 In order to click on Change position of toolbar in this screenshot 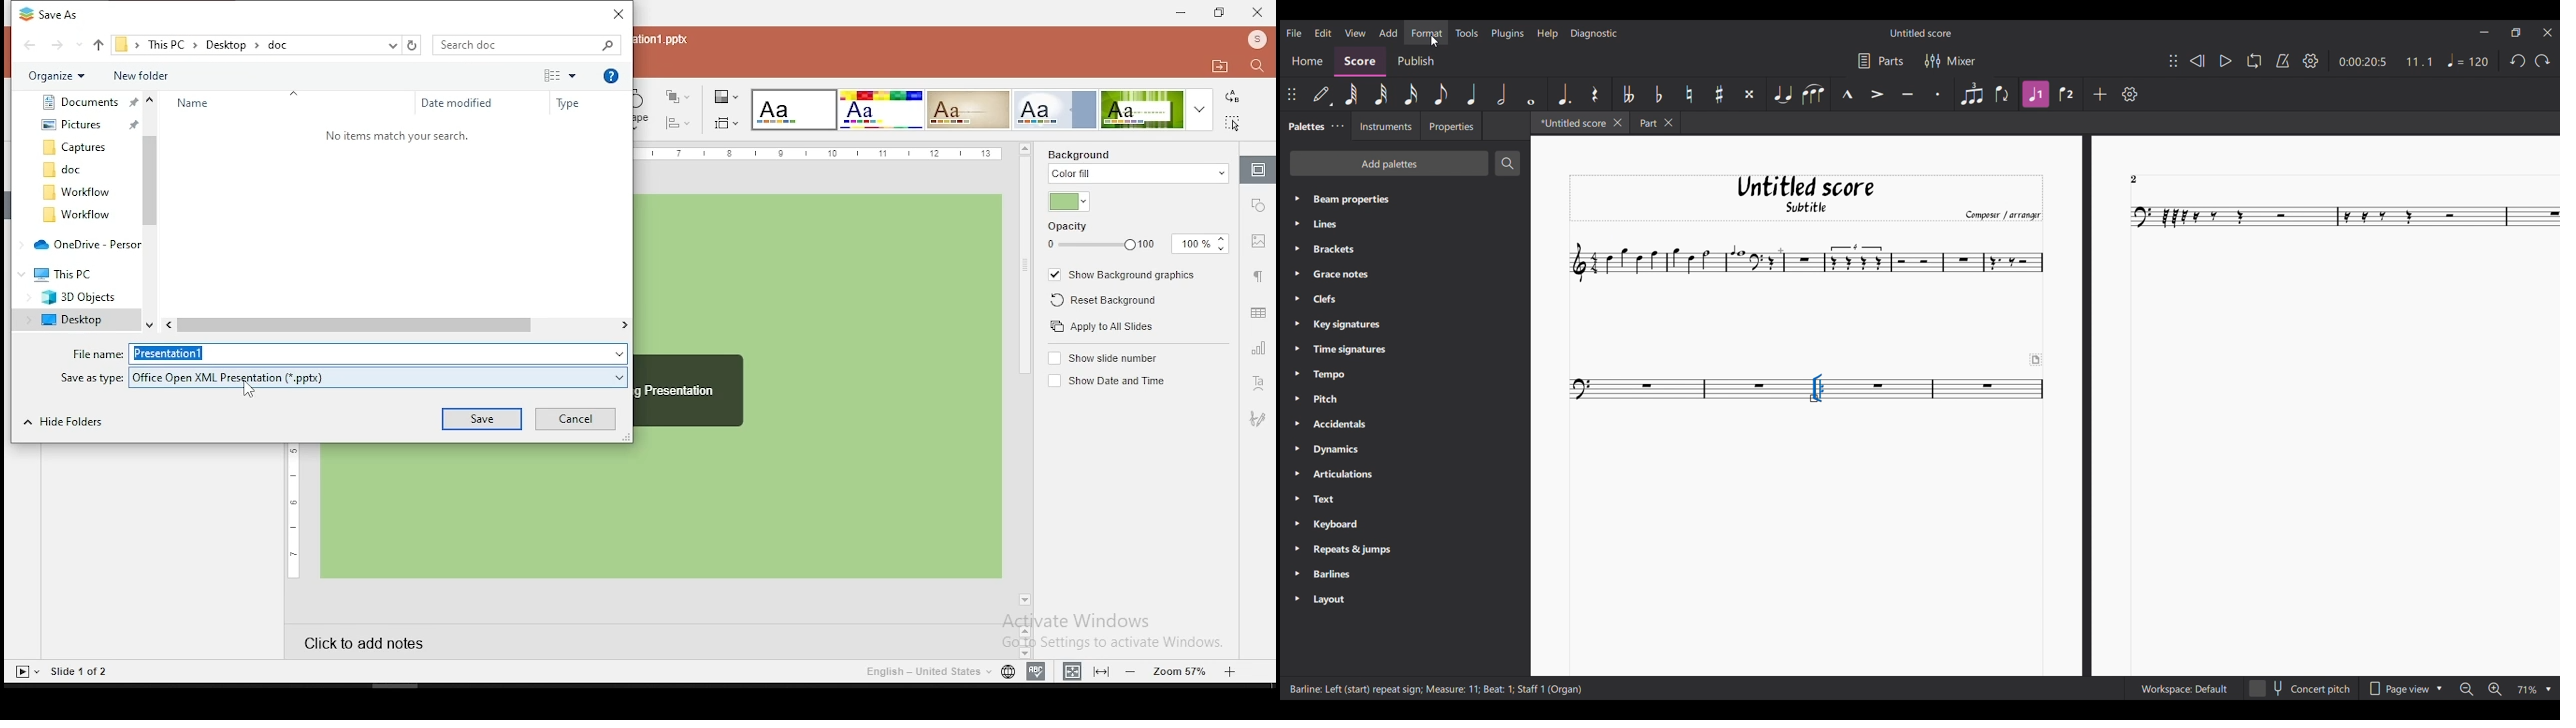, I will do `click(2173, 61)`.